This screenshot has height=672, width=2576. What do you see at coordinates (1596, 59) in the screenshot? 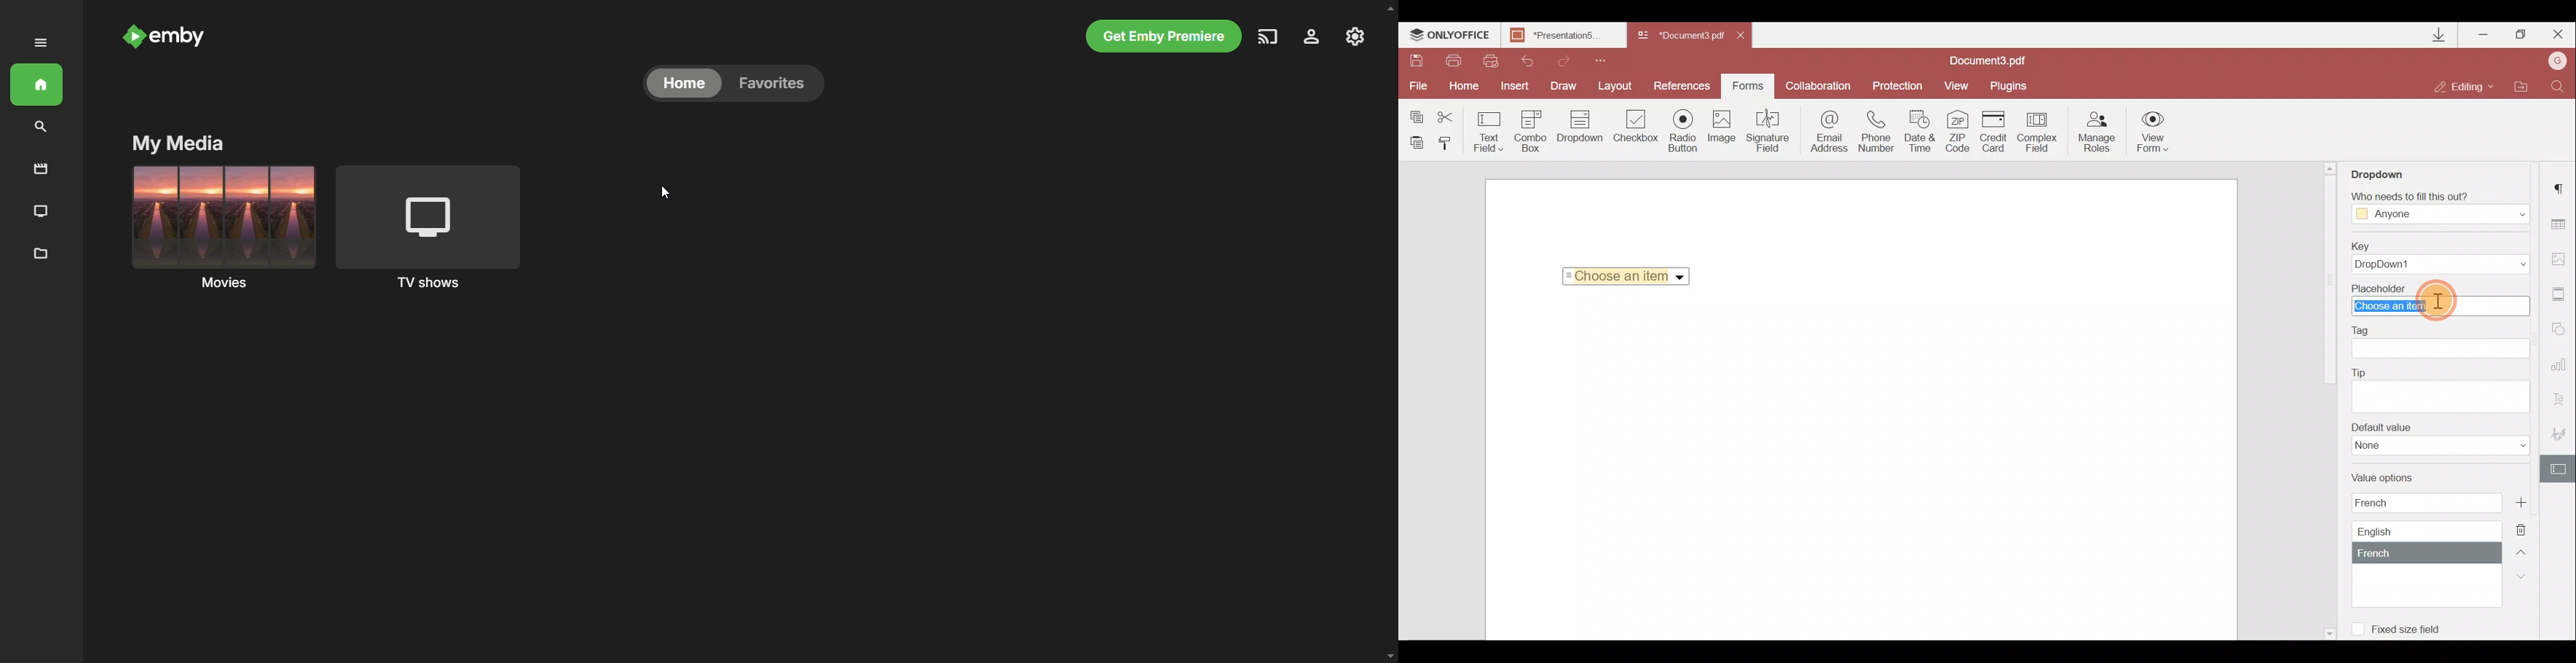
I see `Customize quick access toolbar` at bounding box center [1596, 59].